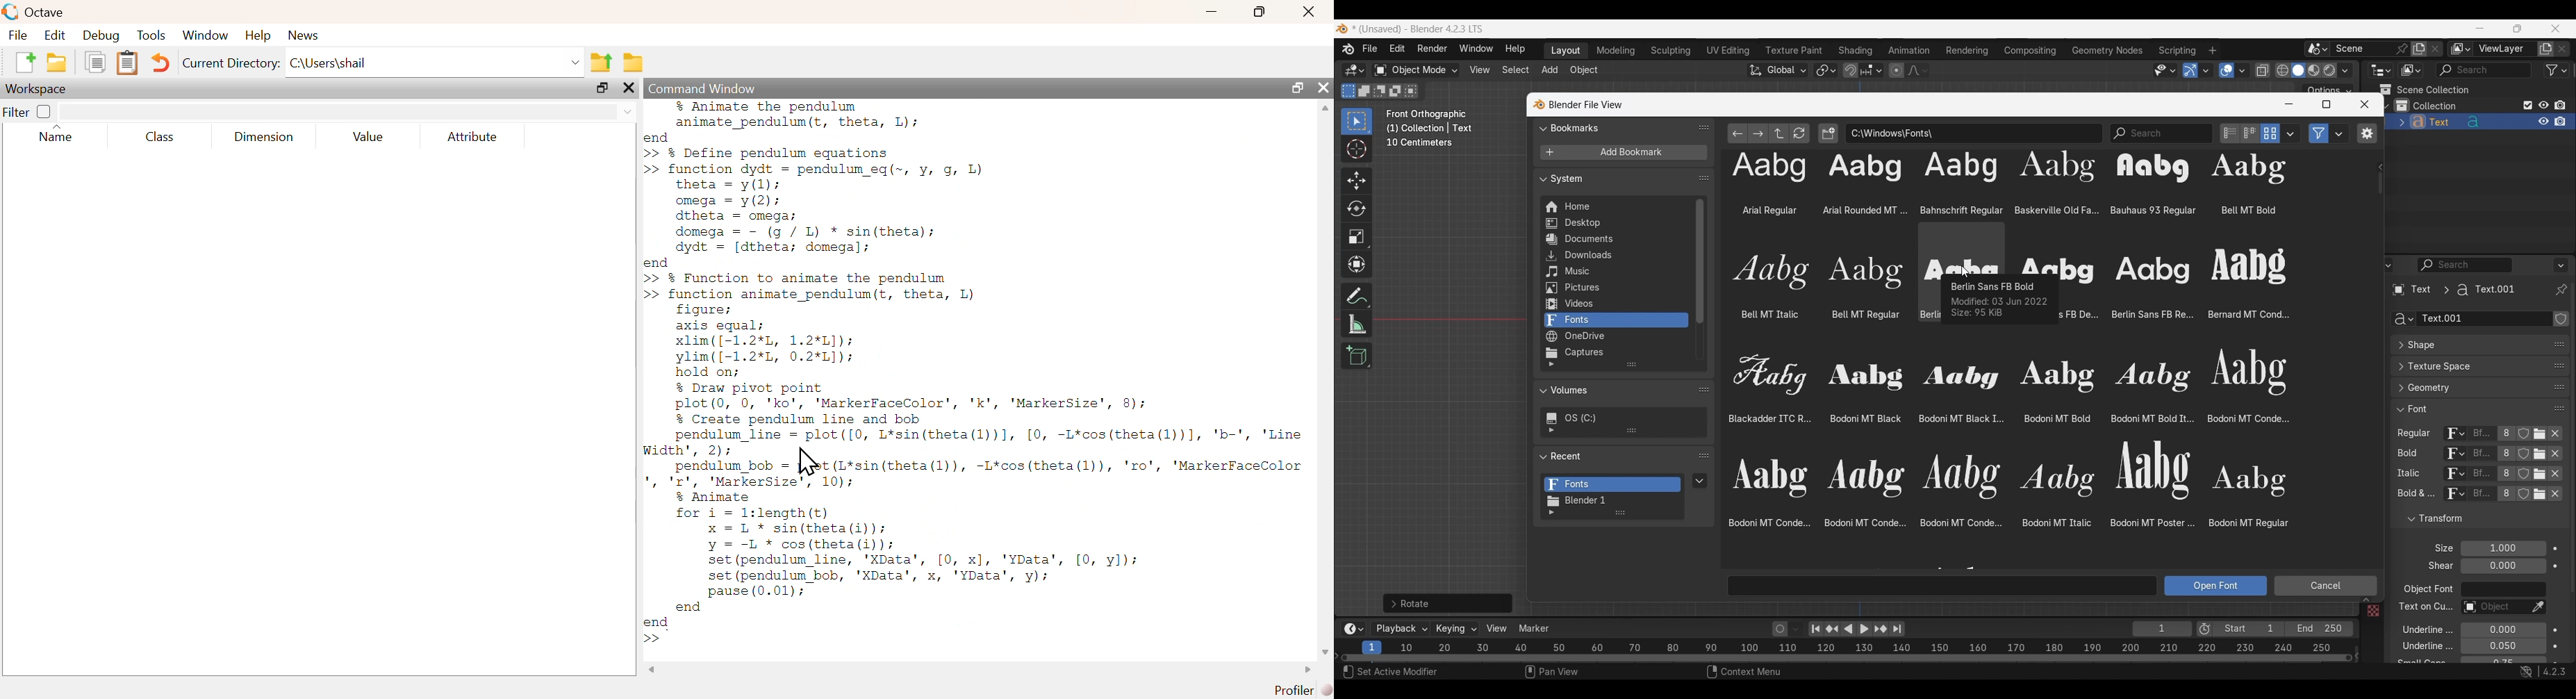 The width and height of the screenshot is (2576, 700). I want to click on Show interface in a smaller tab, so click(2517, 28).